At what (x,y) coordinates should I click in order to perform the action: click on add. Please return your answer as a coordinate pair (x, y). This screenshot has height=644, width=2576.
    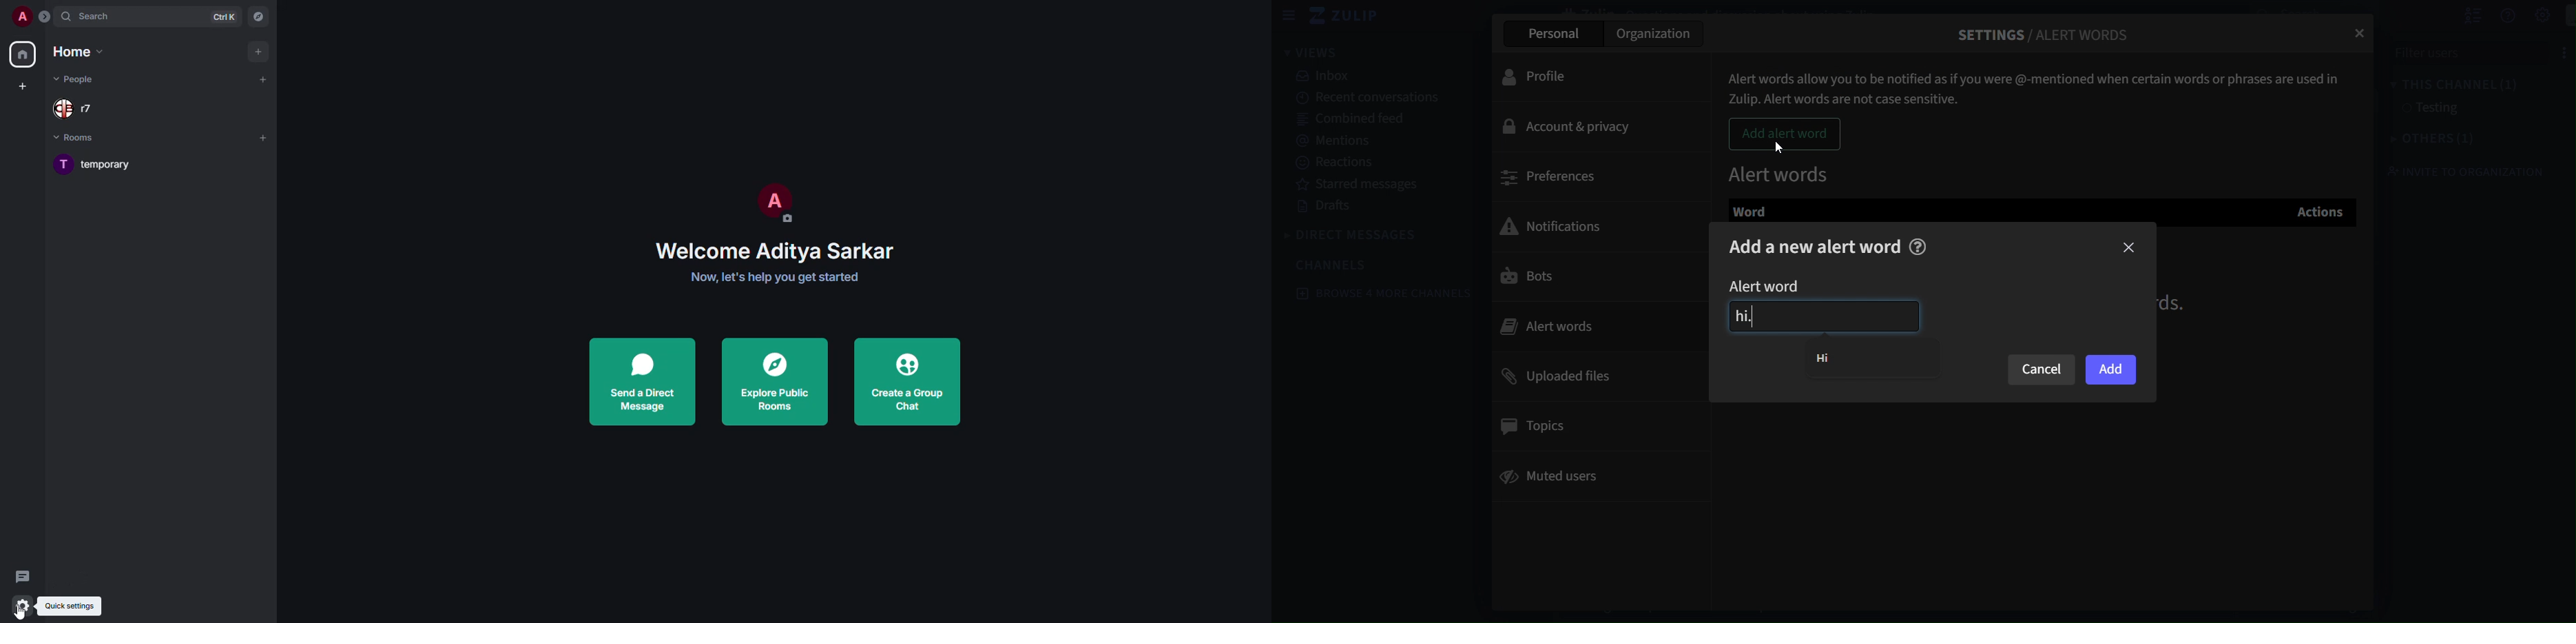
    Looking at the image, I should click on (264, 136).